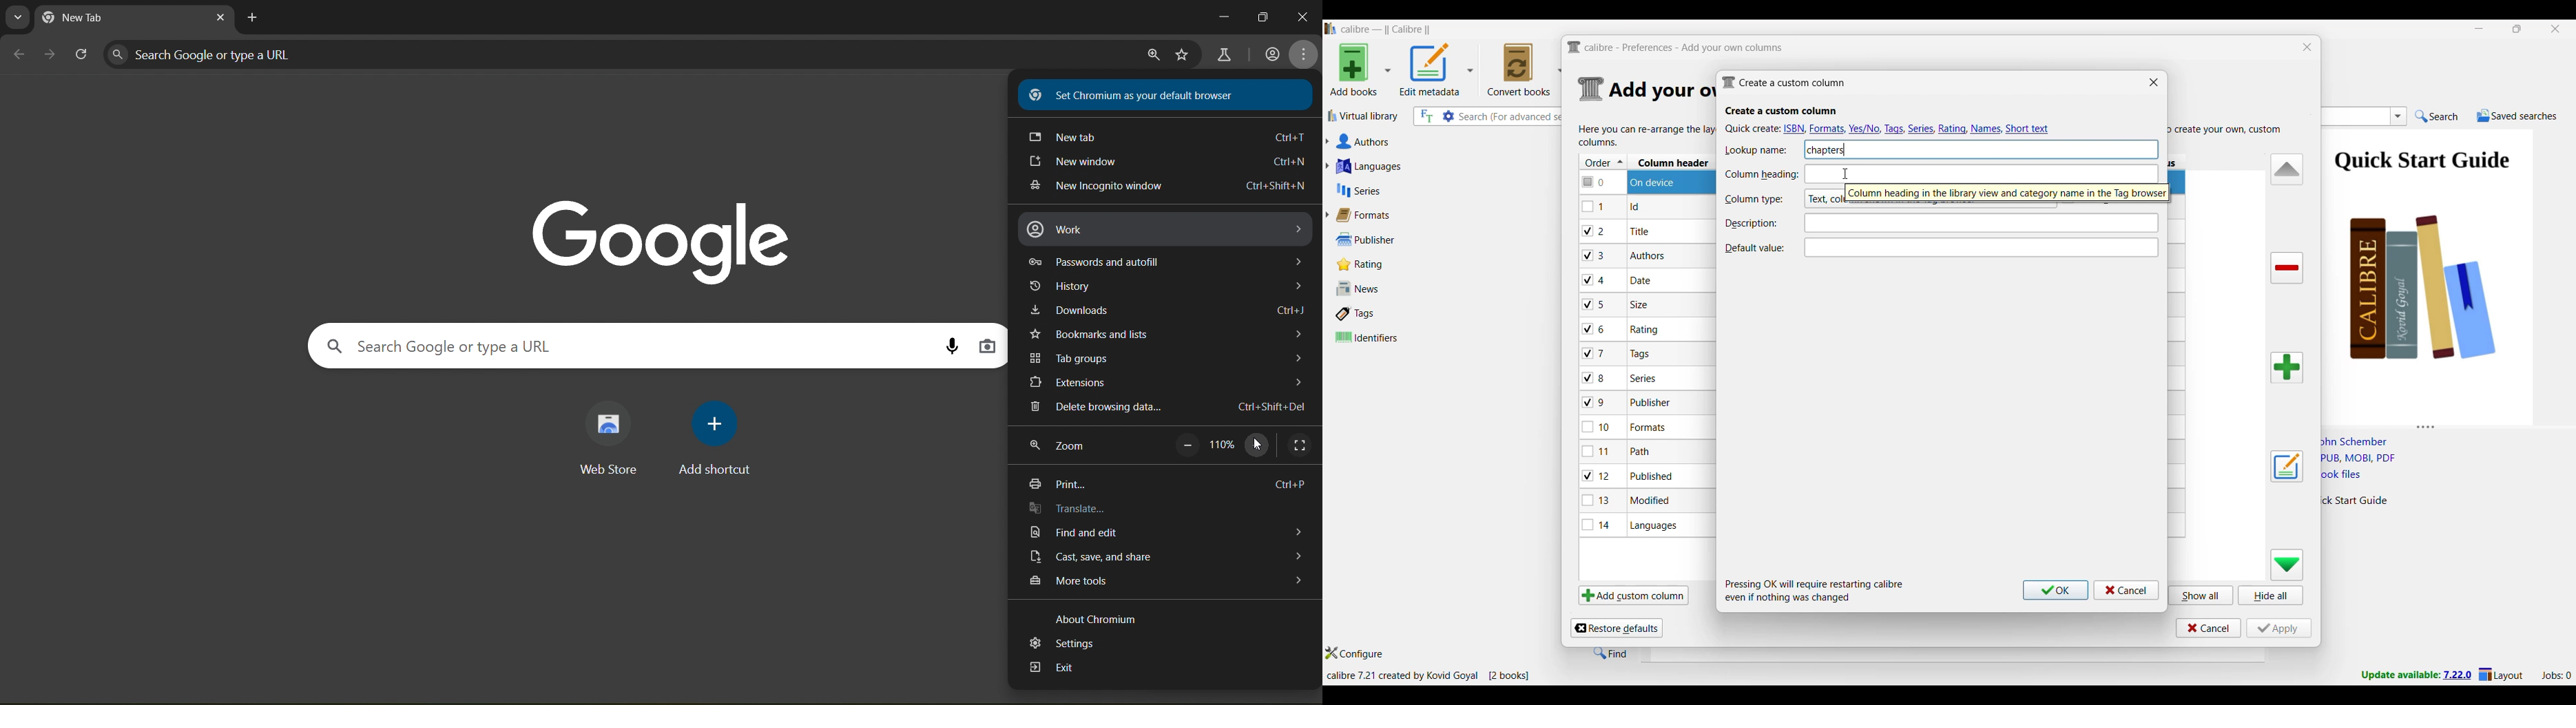 This screenshot has height=728, width=2576. What do you see at coordinates (2006, 149) in the screenshot?
I see `text` at bounding box center [2006, 149].